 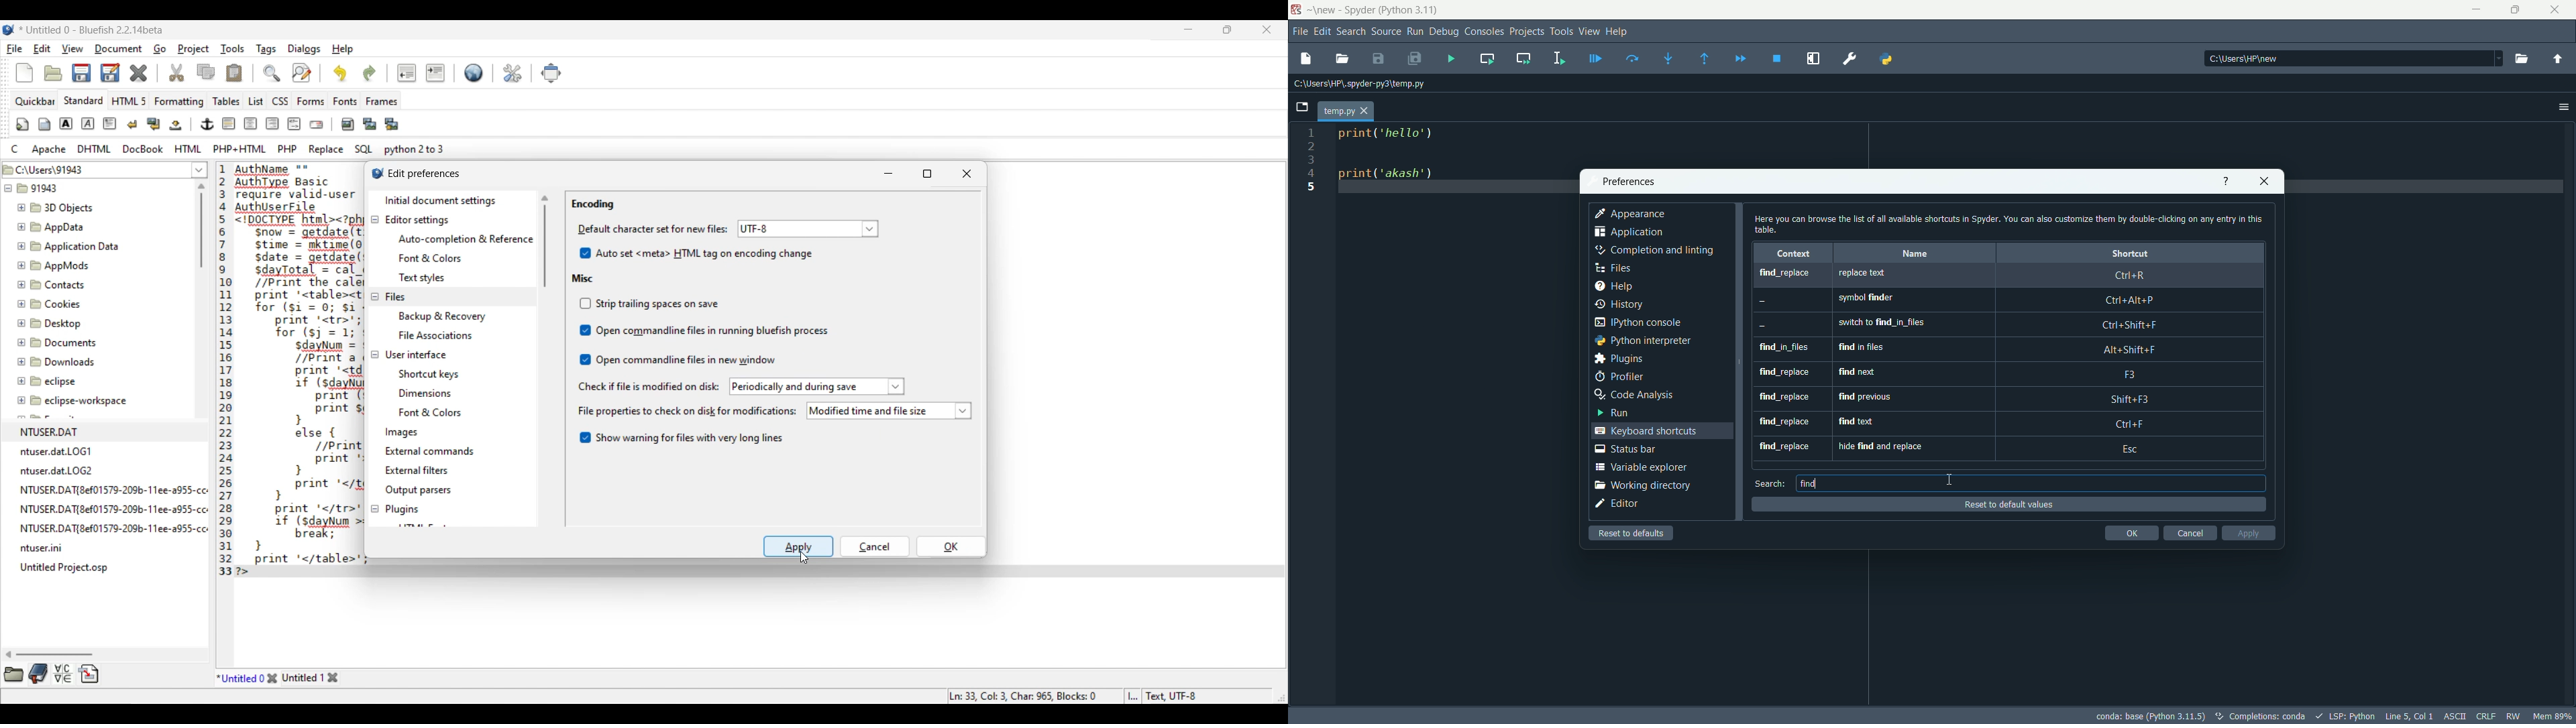 What do you see at coordinates (1638, 395) in the screenshot?
I see `code analysis` at bounding box center [1638, 395].